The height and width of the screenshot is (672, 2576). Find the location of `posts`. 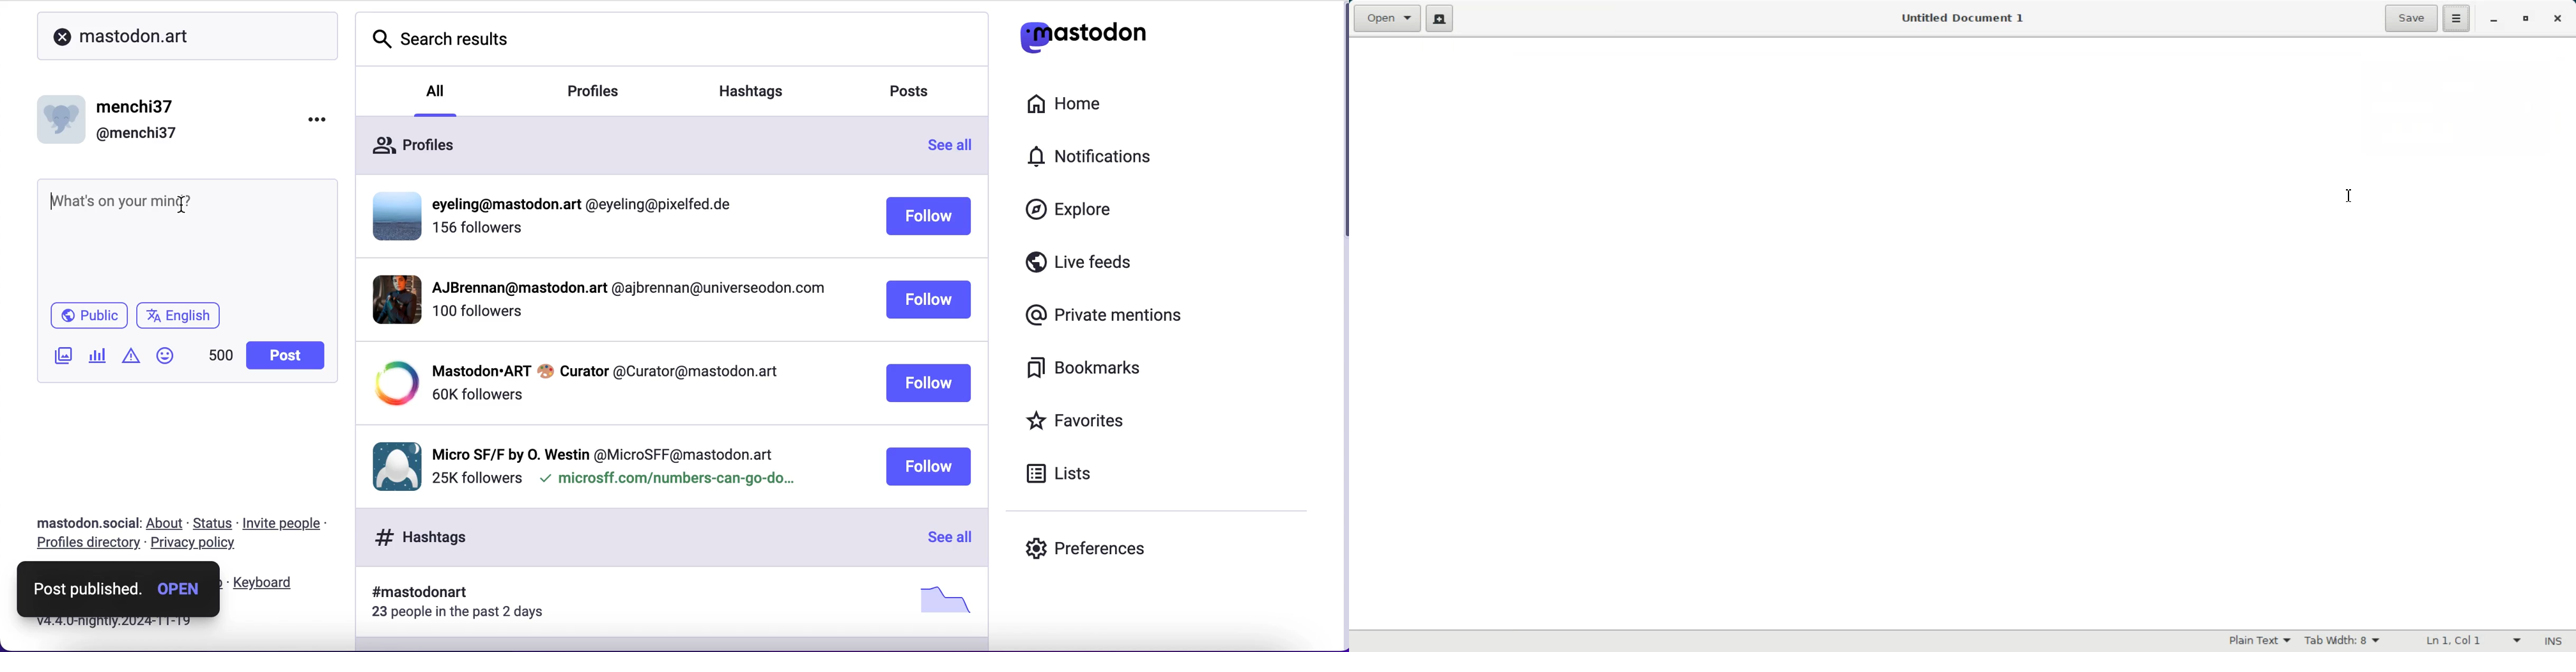

posts is located at coordinates (919, 94).